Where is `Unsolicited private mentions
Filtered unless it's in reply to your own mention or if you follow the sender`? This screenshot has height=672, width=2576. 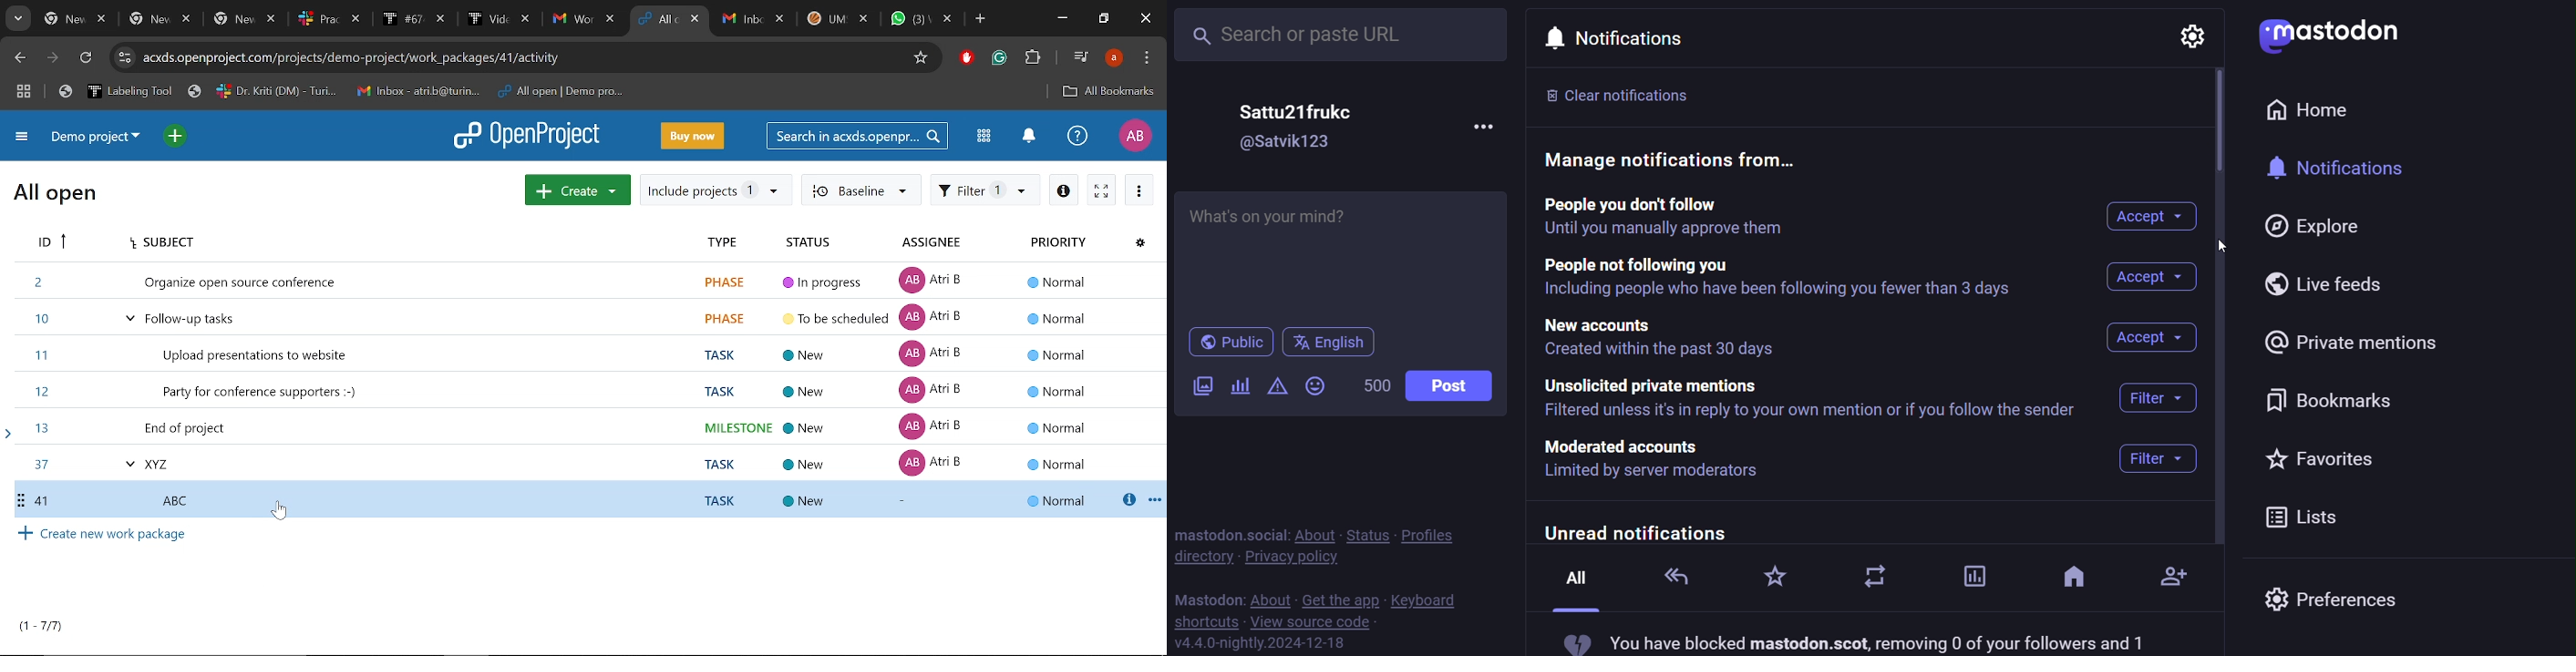 Unsolicited private mentions
Filtered unless it's in reply to your own mention or if you follow the sender is located at coordinates (1813, 400).